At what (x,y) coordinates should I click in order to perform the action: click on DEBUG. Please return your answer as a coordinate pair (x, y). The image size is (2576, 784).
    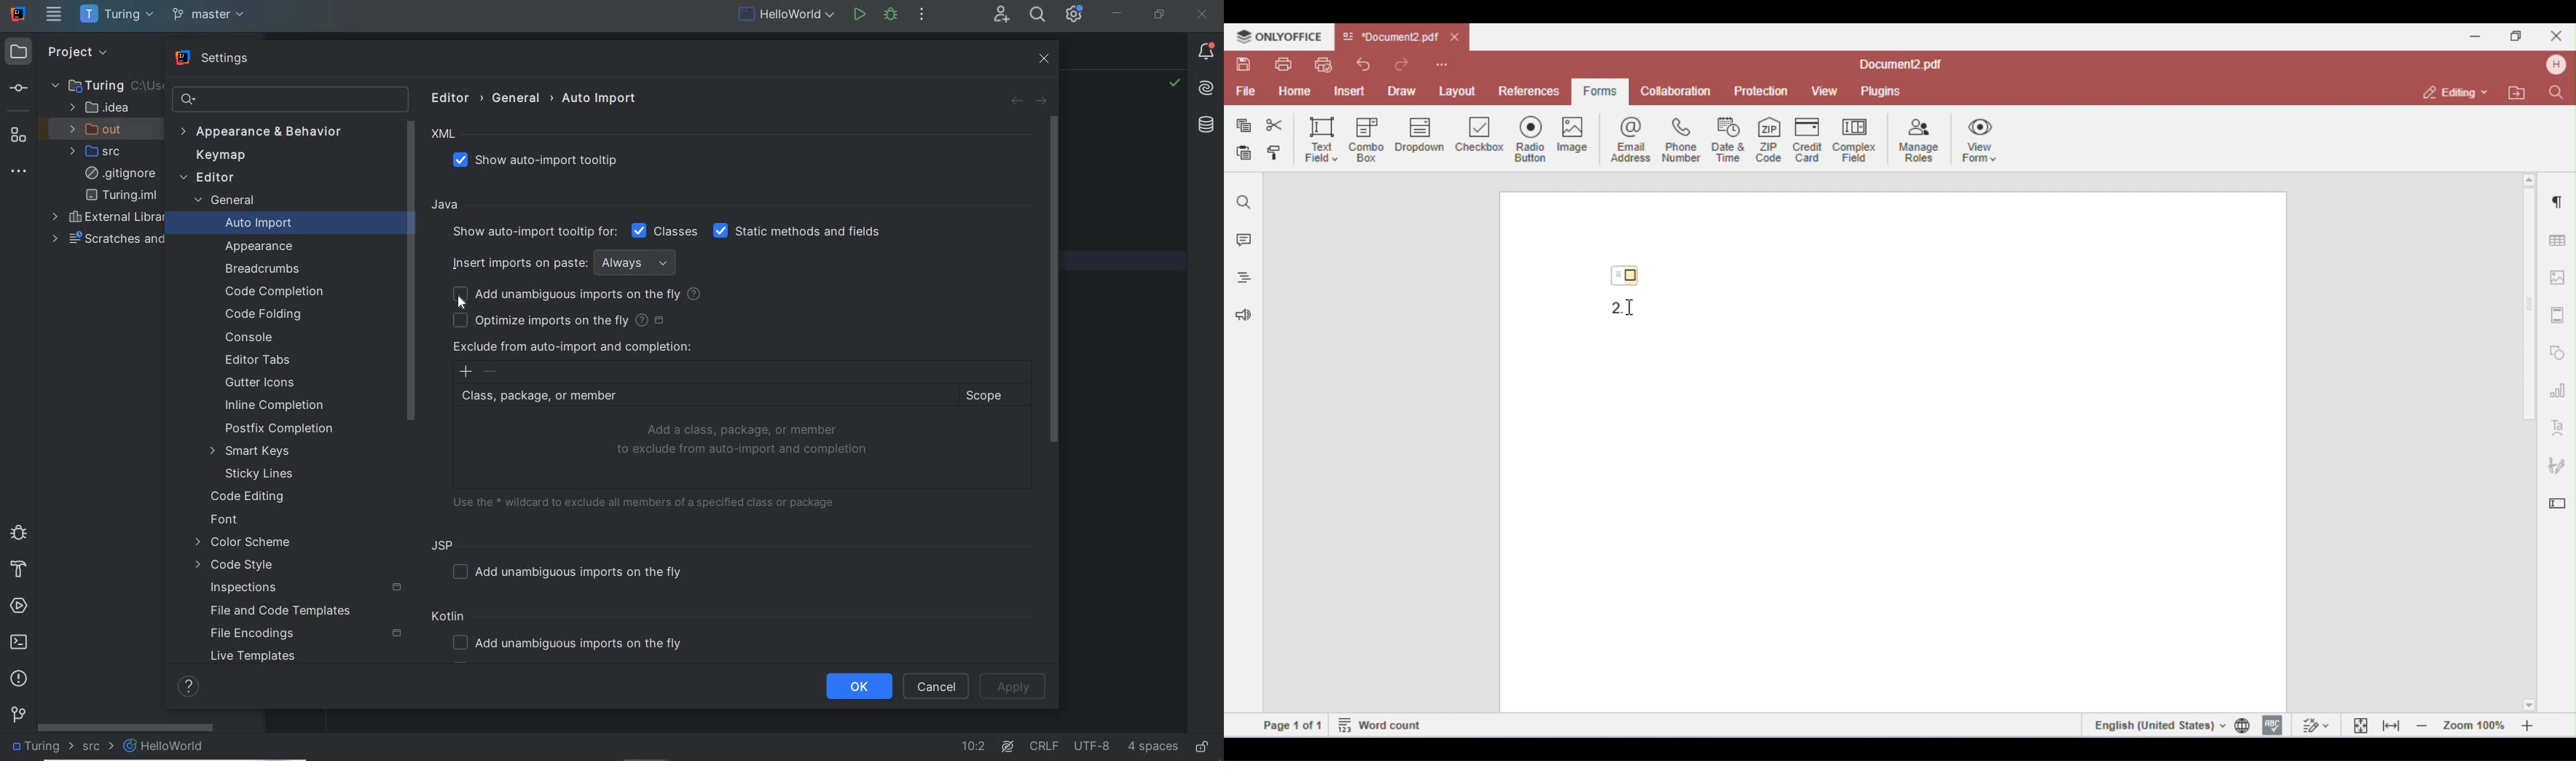
    Looking at the image, I should click on (890, 14).